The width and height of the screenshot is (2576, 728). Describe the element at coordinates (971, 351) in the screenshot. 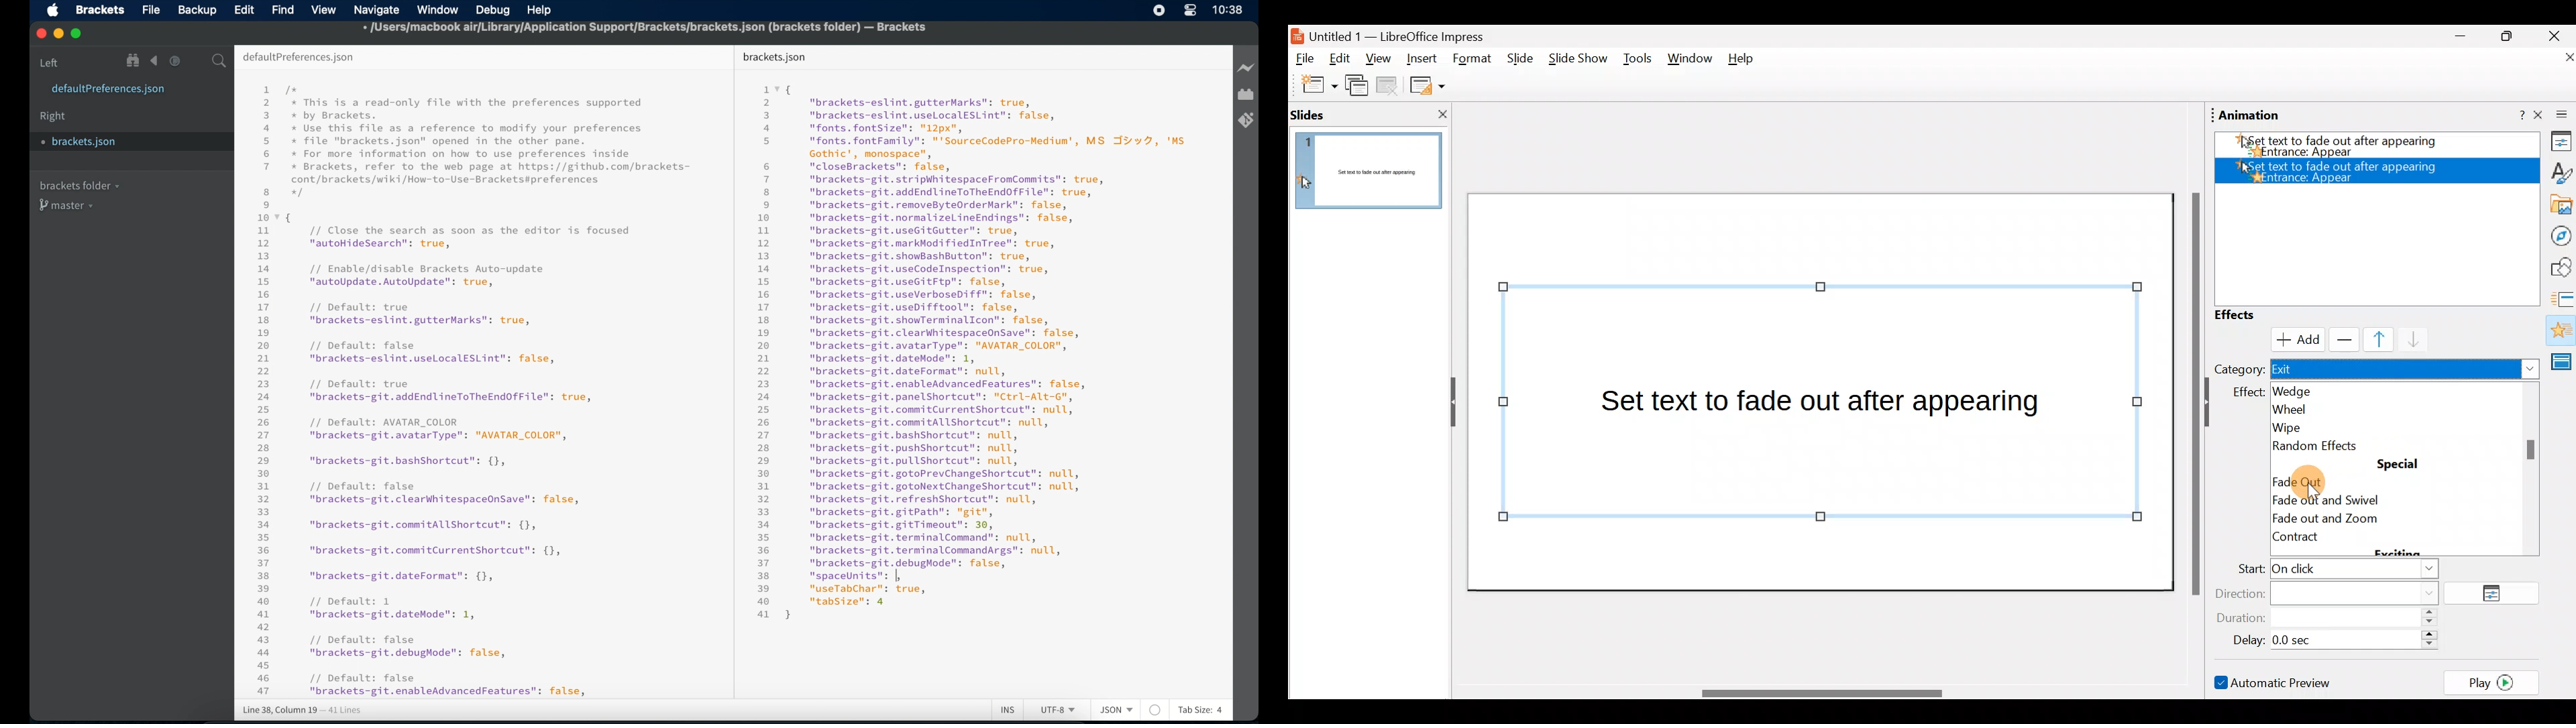

I see `json syntax` at that location.